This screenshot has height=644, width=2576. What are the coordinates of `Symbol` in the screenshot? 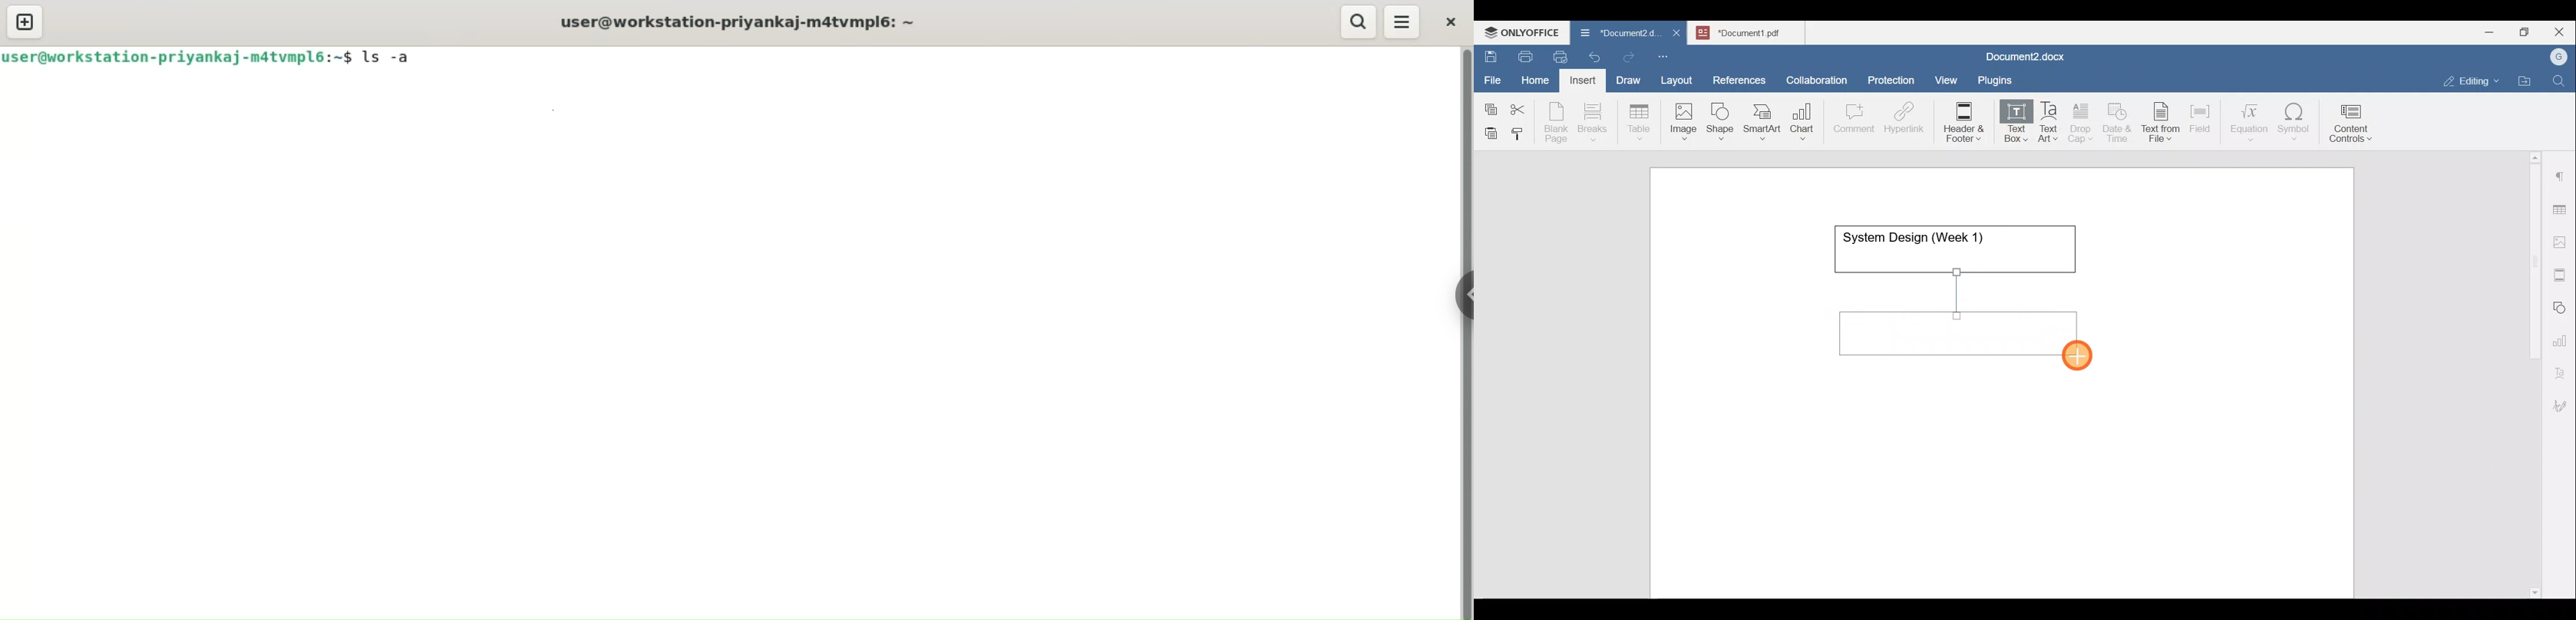 It's located at (2294, 125).